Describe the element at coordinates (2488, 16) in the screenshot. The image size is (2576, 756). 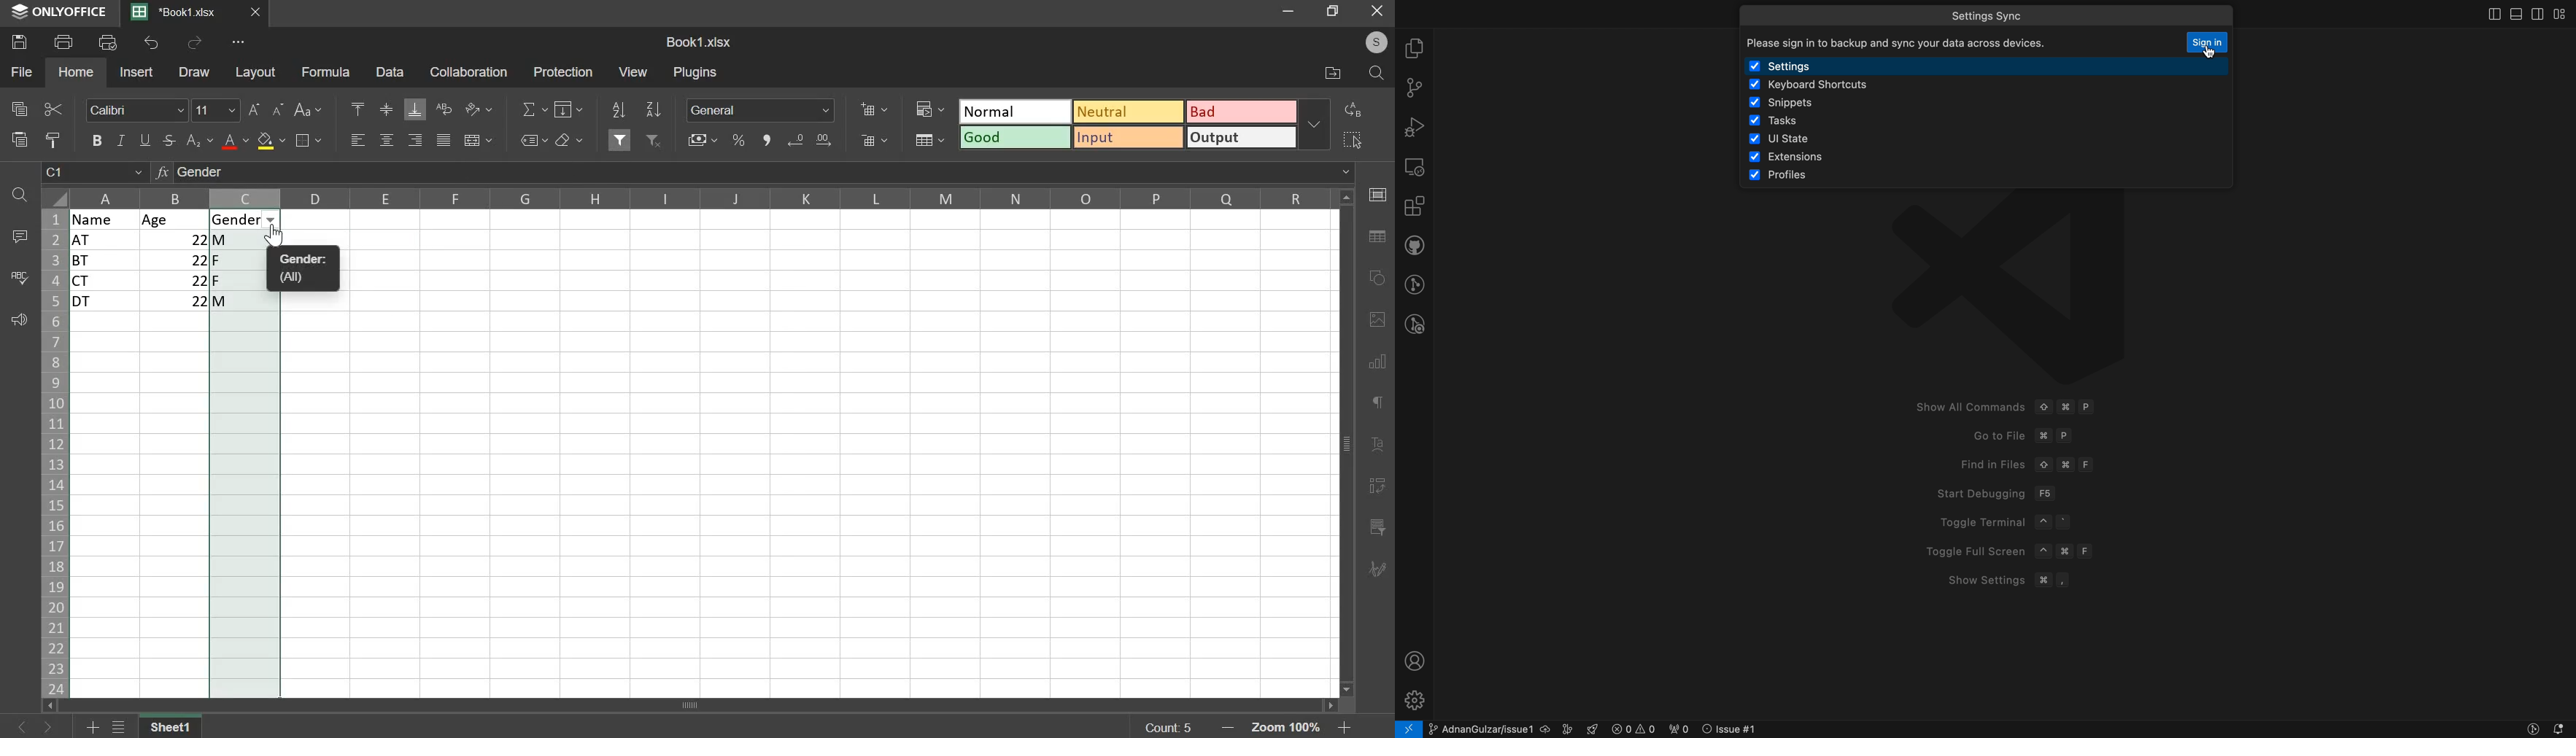
I see `close slidebar` at that location.